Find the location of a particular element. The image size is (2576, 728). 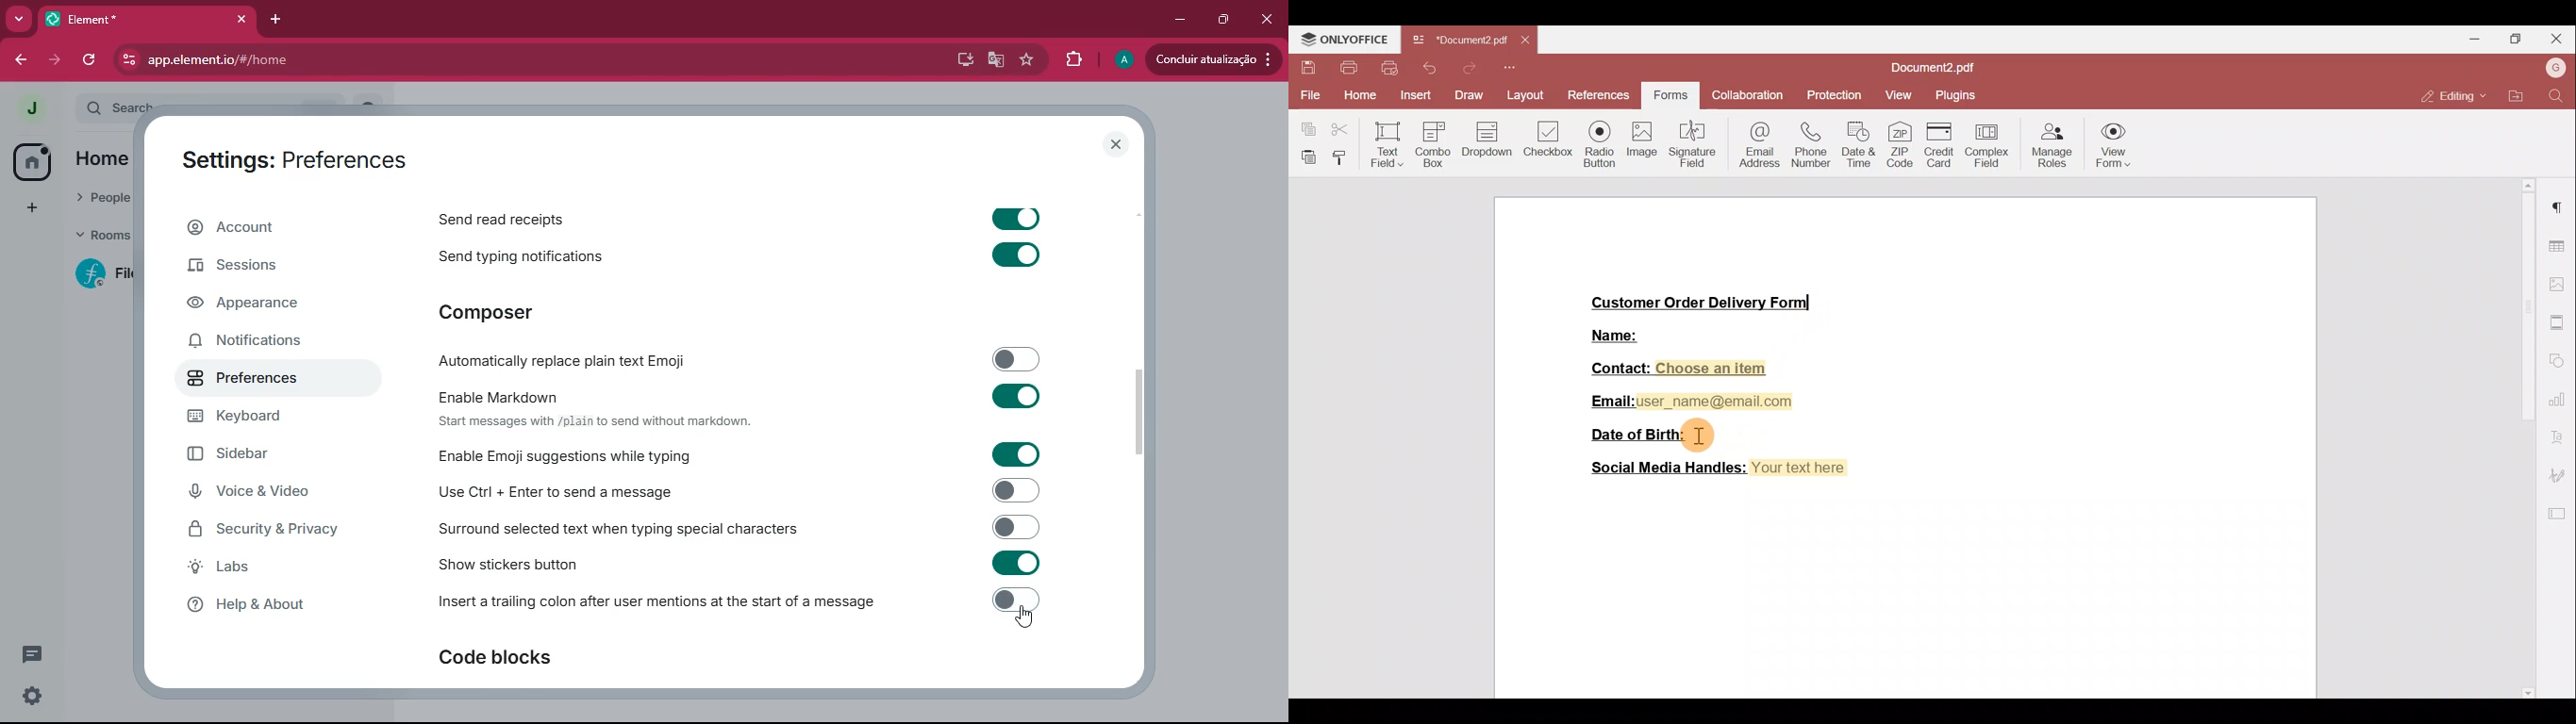

code blocks is located at coordinates (504, 657).